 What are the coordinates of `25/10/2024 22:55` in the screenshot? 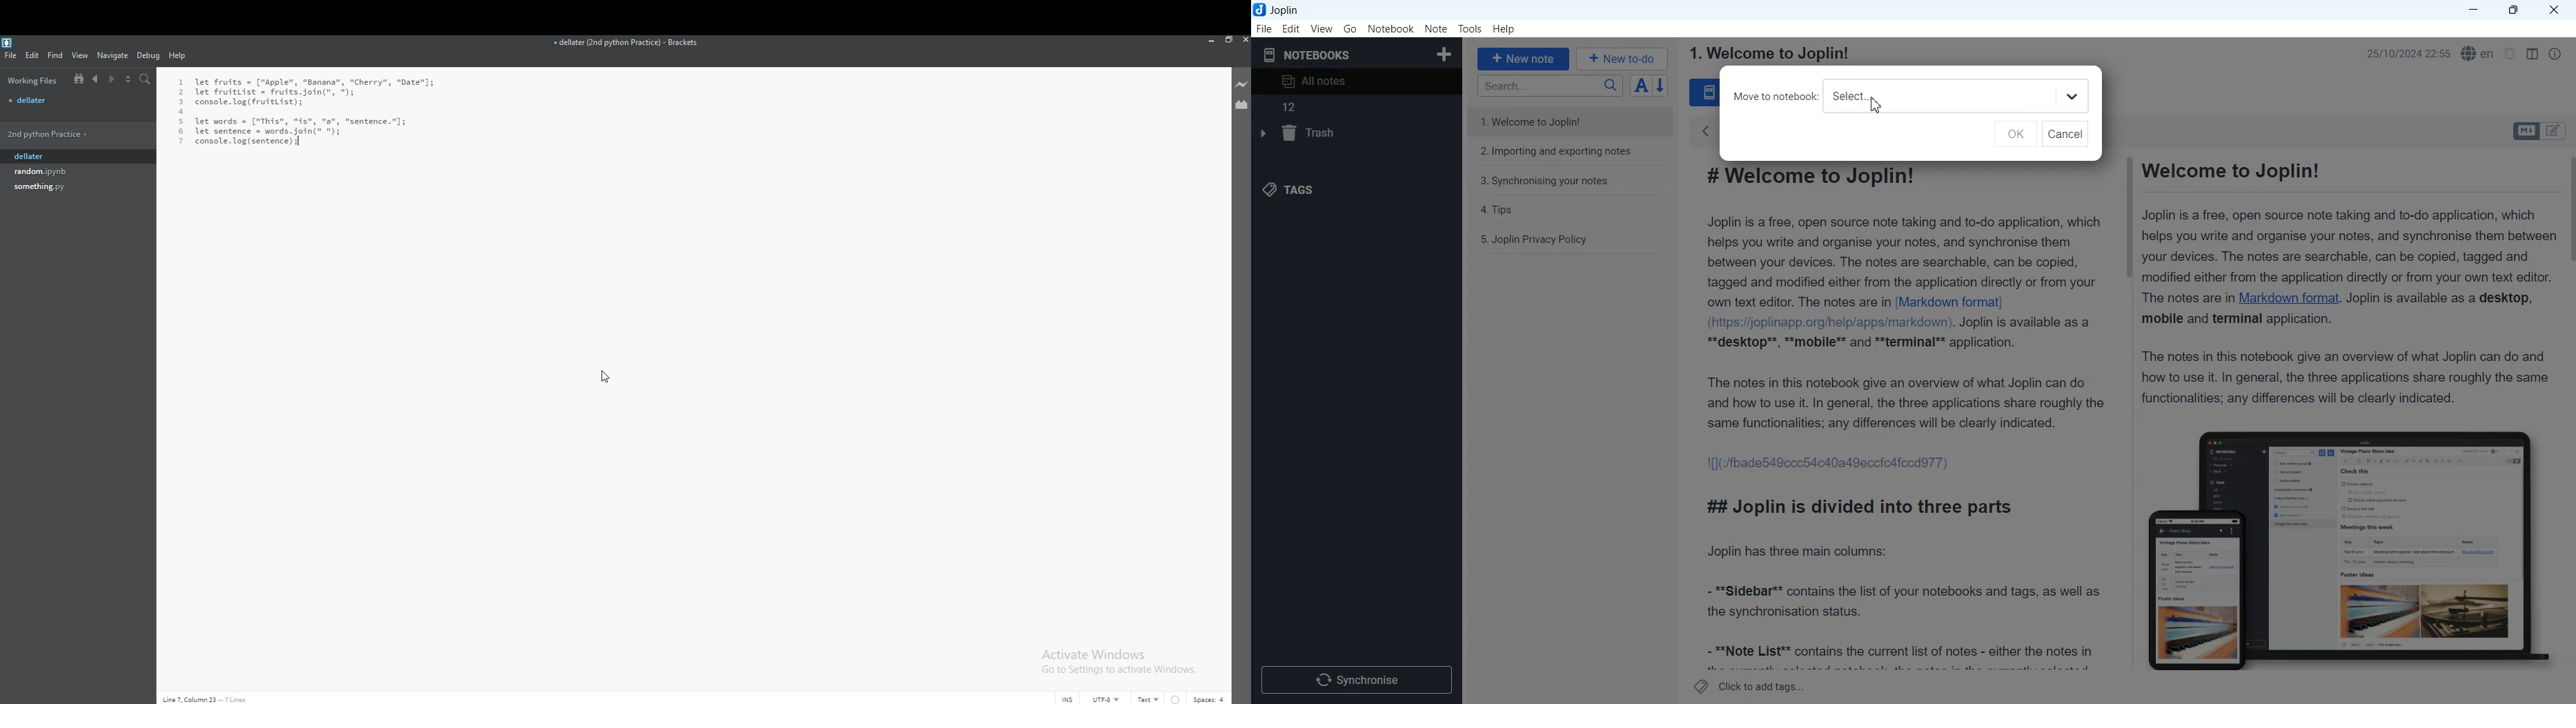 It's located at (2403, 54).